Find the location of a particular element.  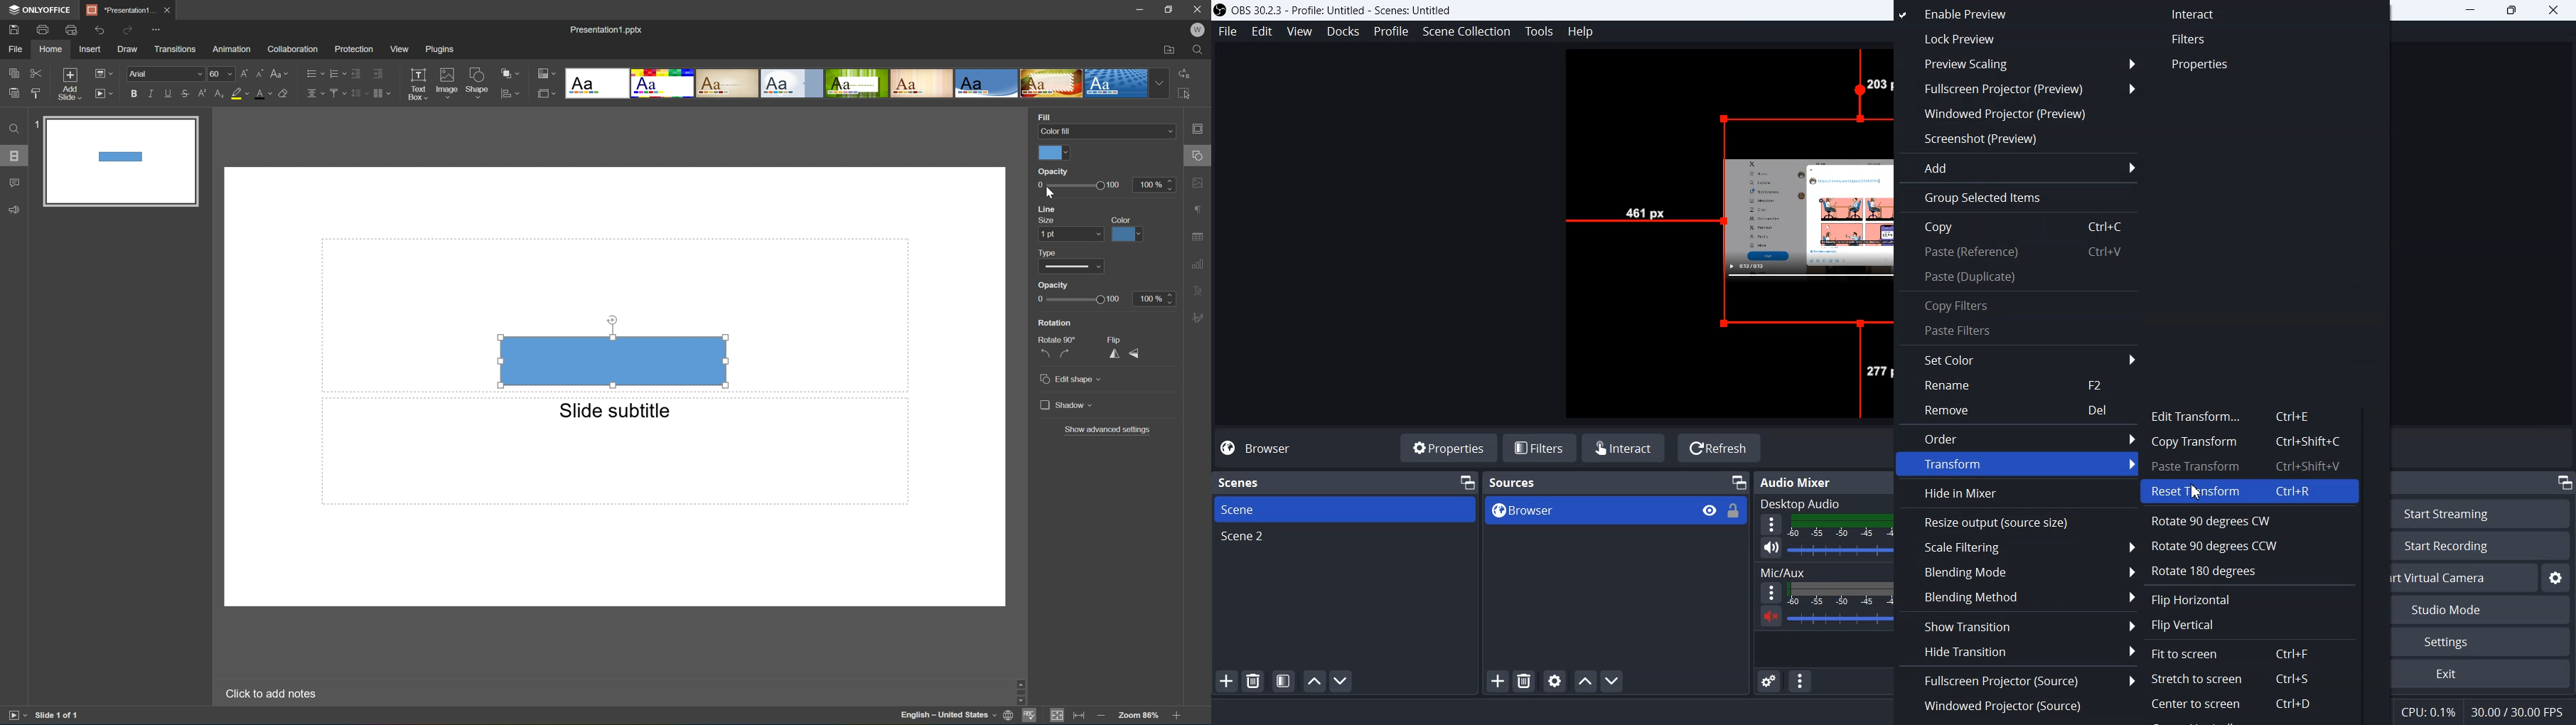

100 is located at coordinates (1115, 186).